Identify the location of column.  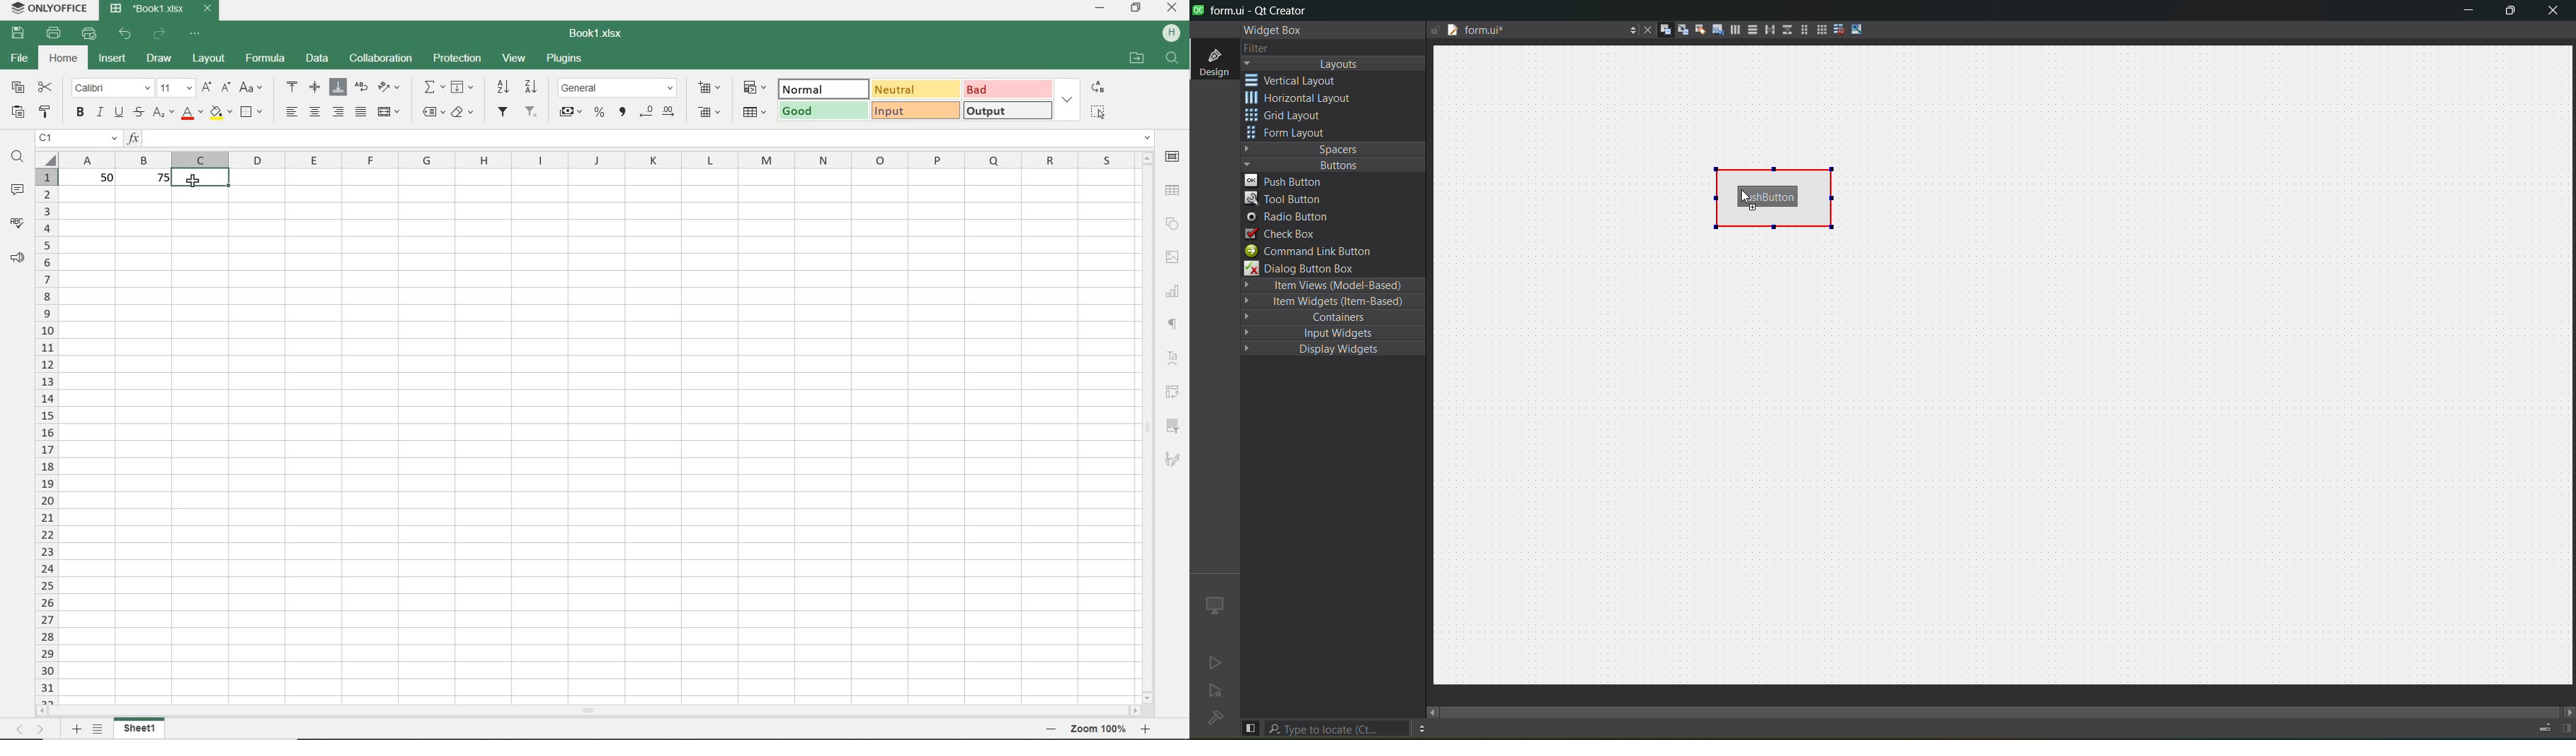
(603, 159).